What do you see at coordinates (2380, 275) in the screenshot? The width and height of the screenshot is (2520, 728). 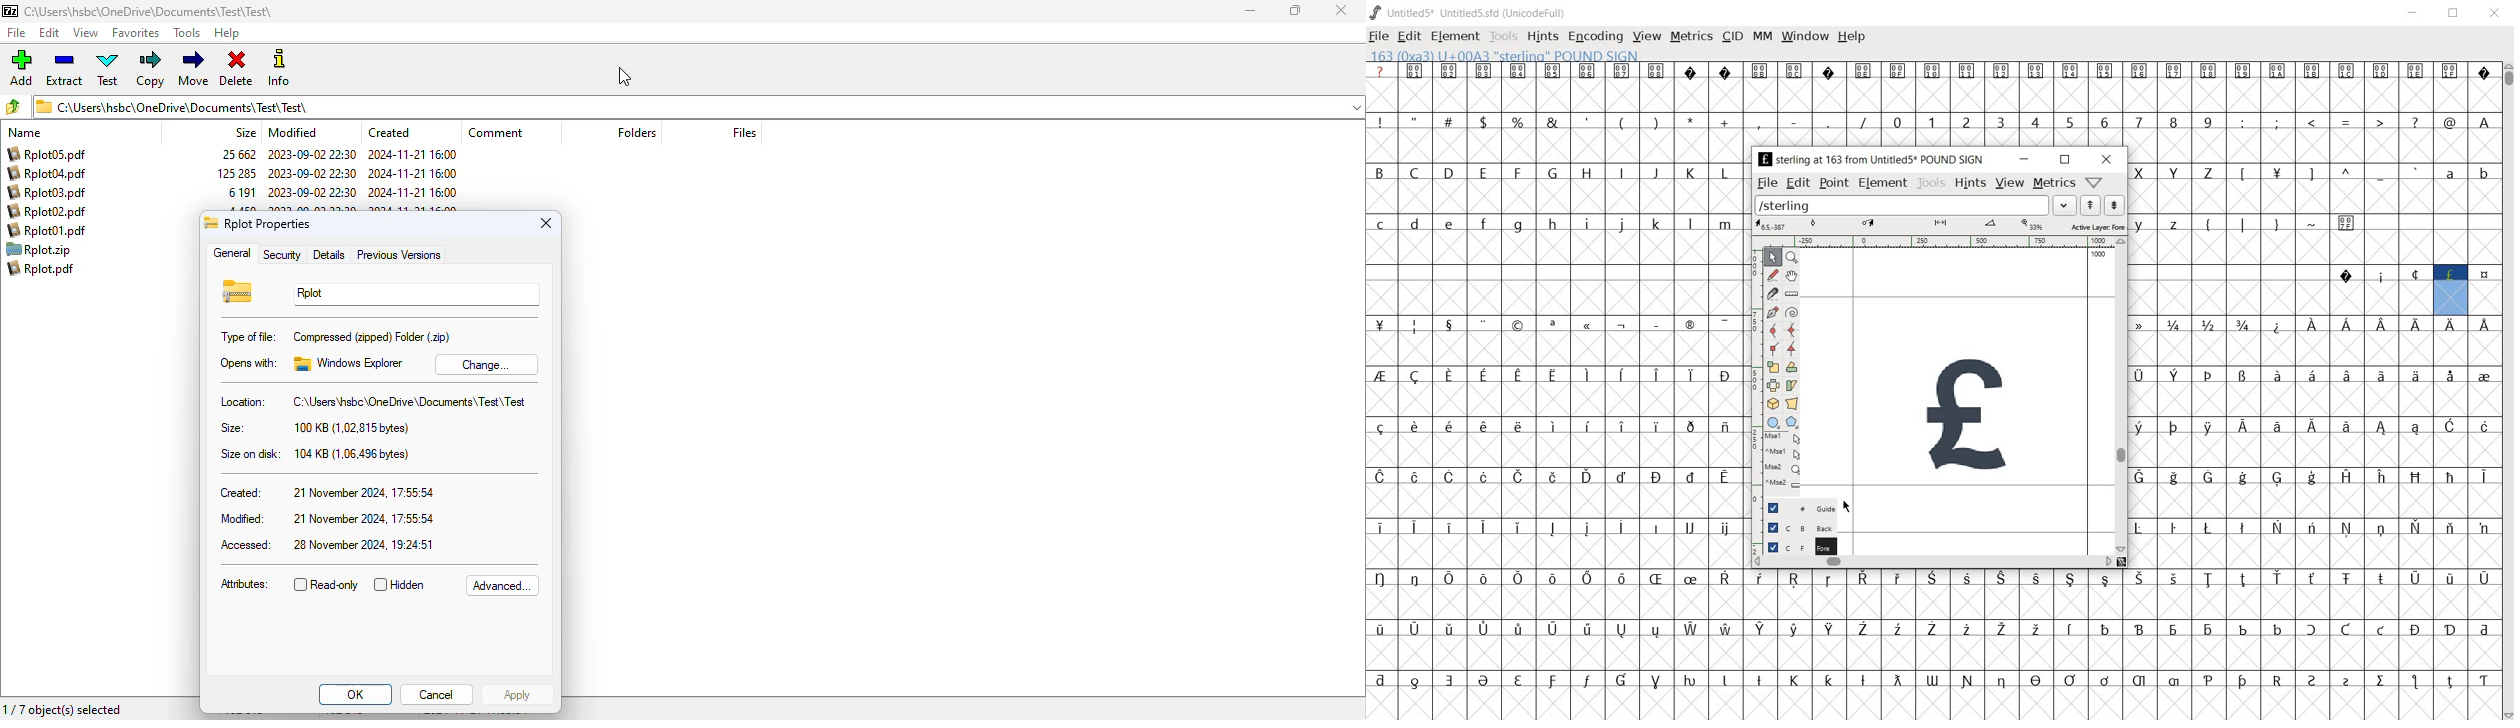 I see `Symbol` at bounding box center [2380, 275].